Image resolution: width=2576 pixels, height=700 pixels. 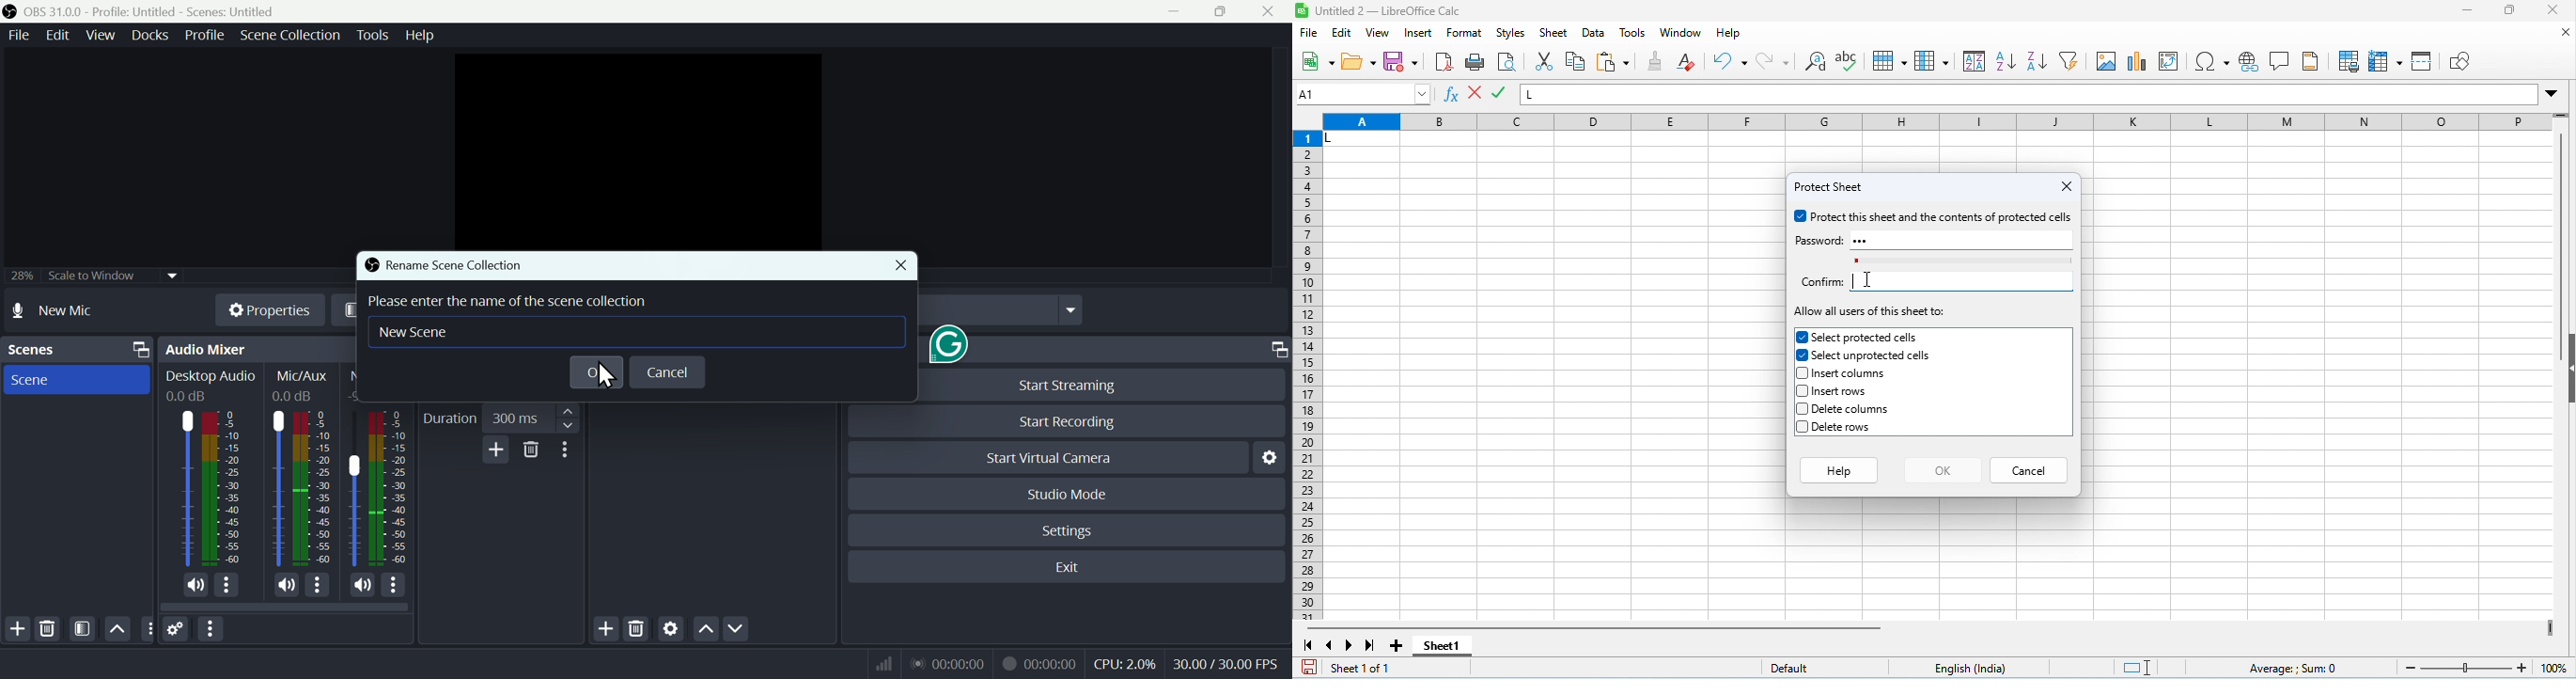 What do you see at coordinates (2467, 11) in the screenshot?
I see `minimize` at bounding box center [2467, 11].